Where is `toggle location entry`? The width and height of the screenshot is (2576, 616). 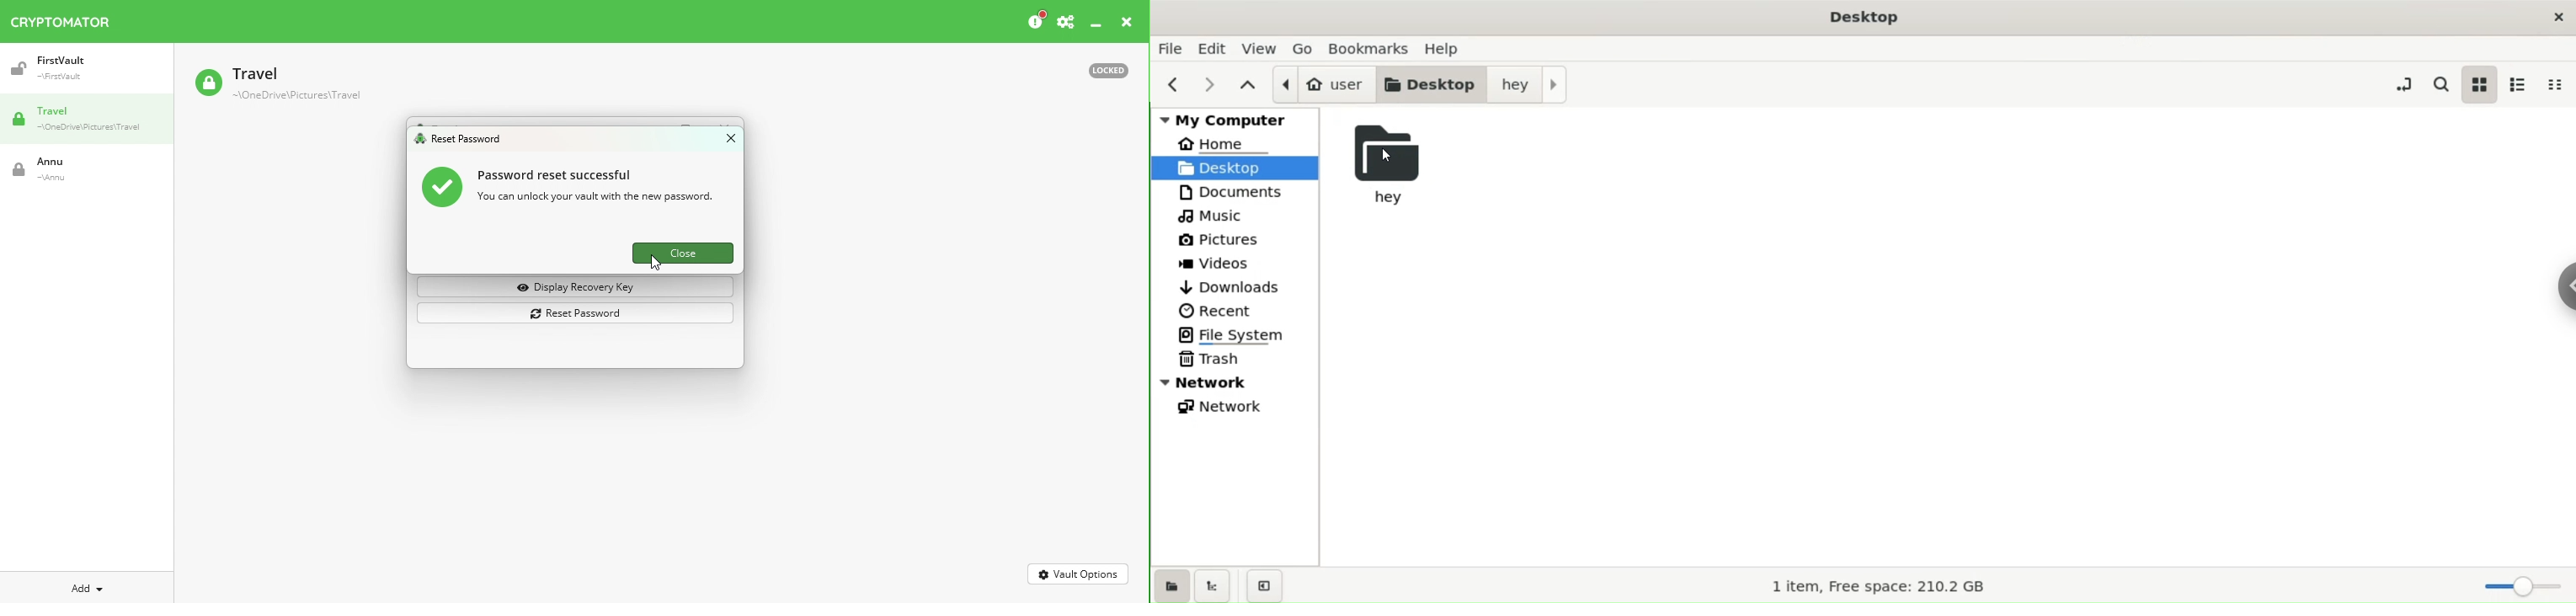 toggle location entry is located at coordinates (2404, 84).